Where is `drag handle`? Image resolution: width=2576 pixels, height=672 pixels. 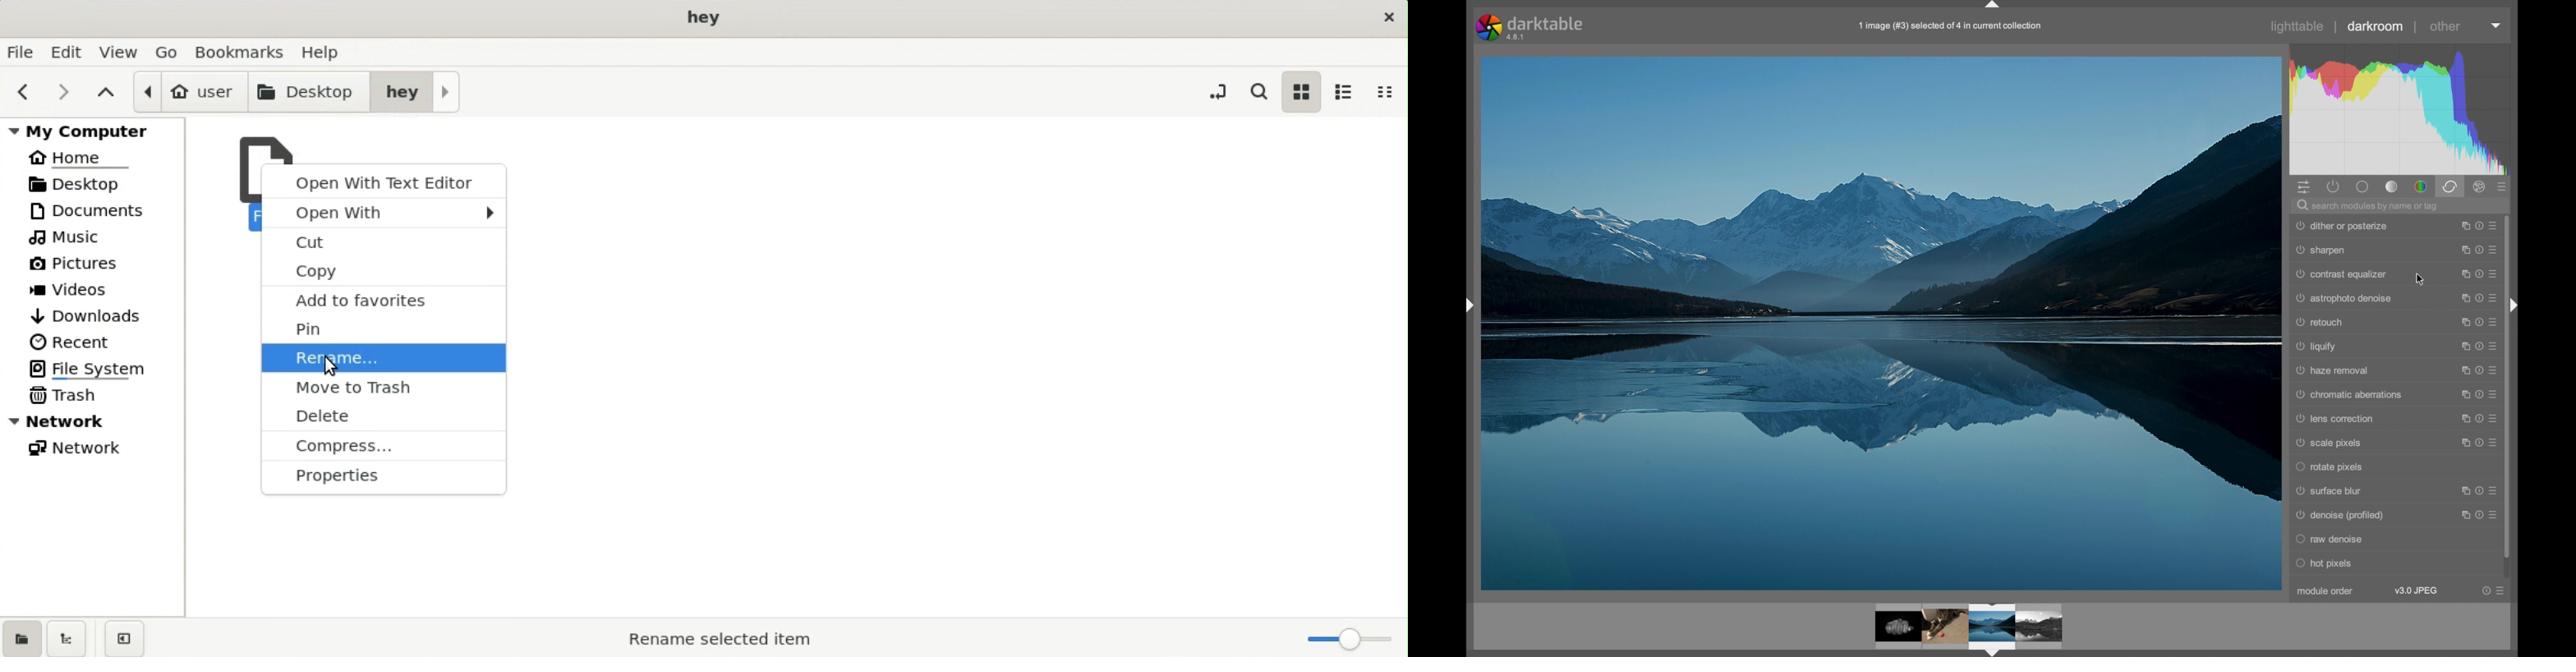 drag handle is located at coordinates (1468, 307).